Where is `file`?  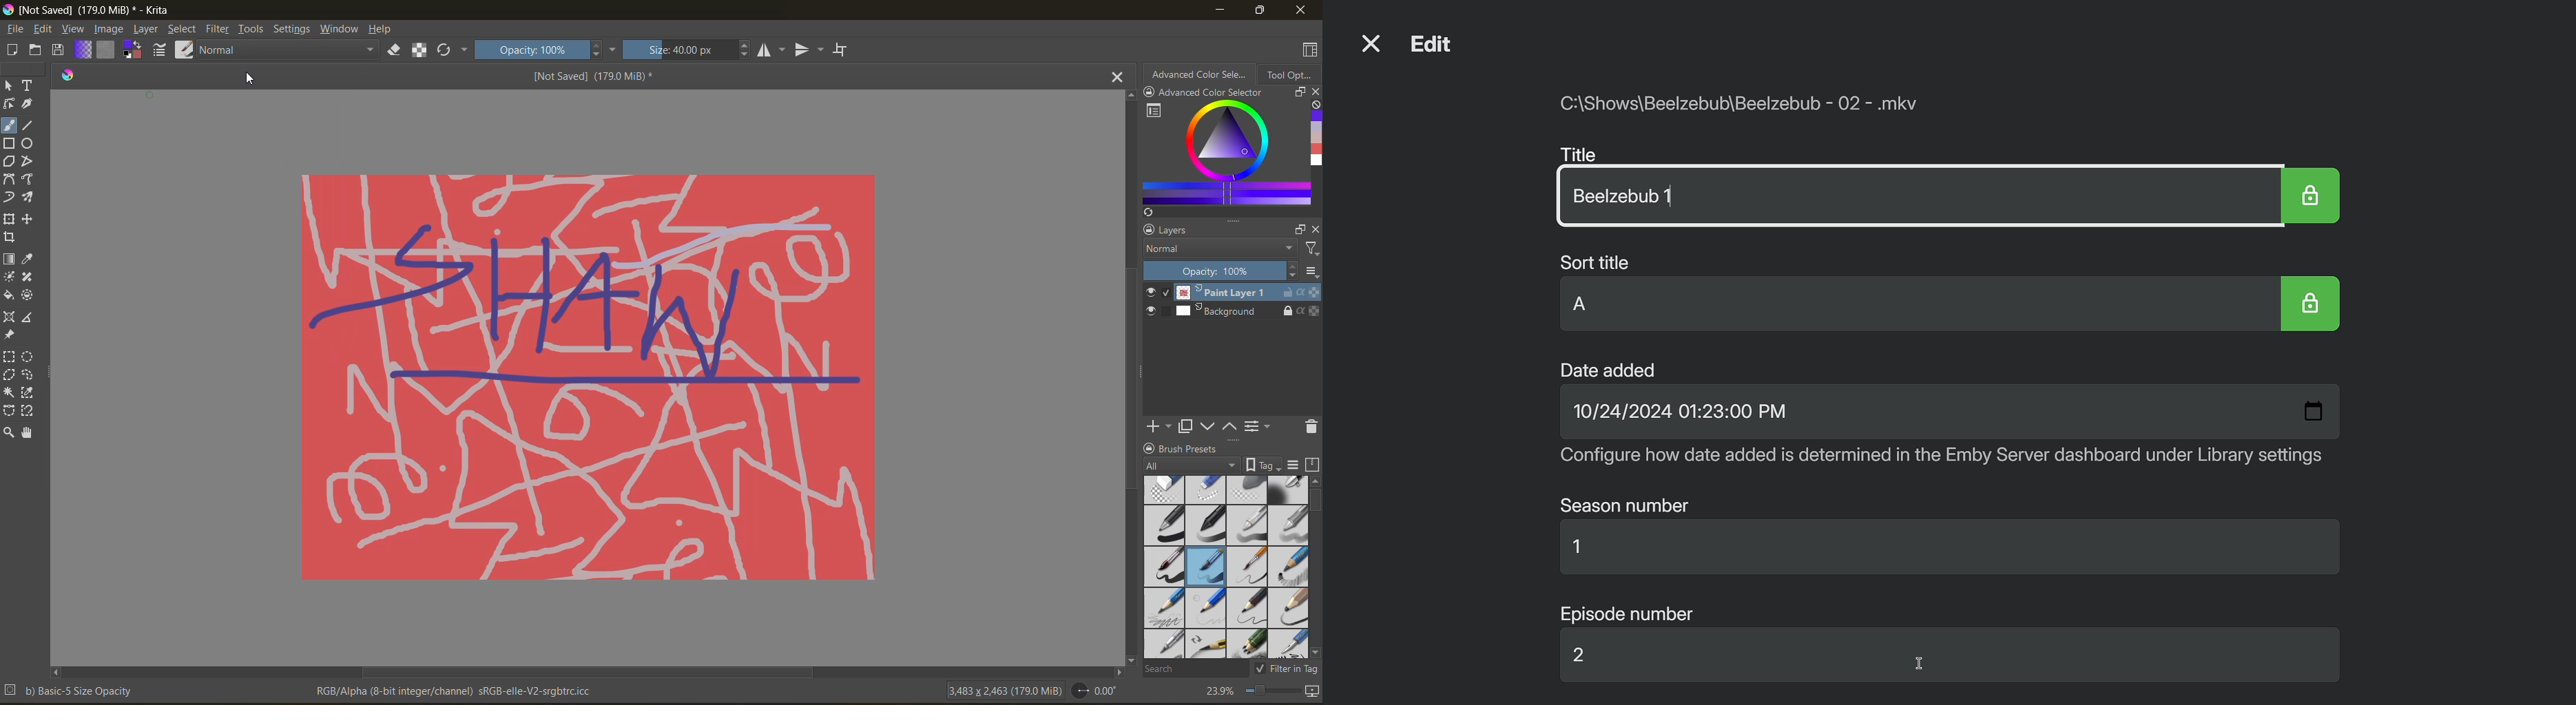
file is located at coordinates (15, 29).